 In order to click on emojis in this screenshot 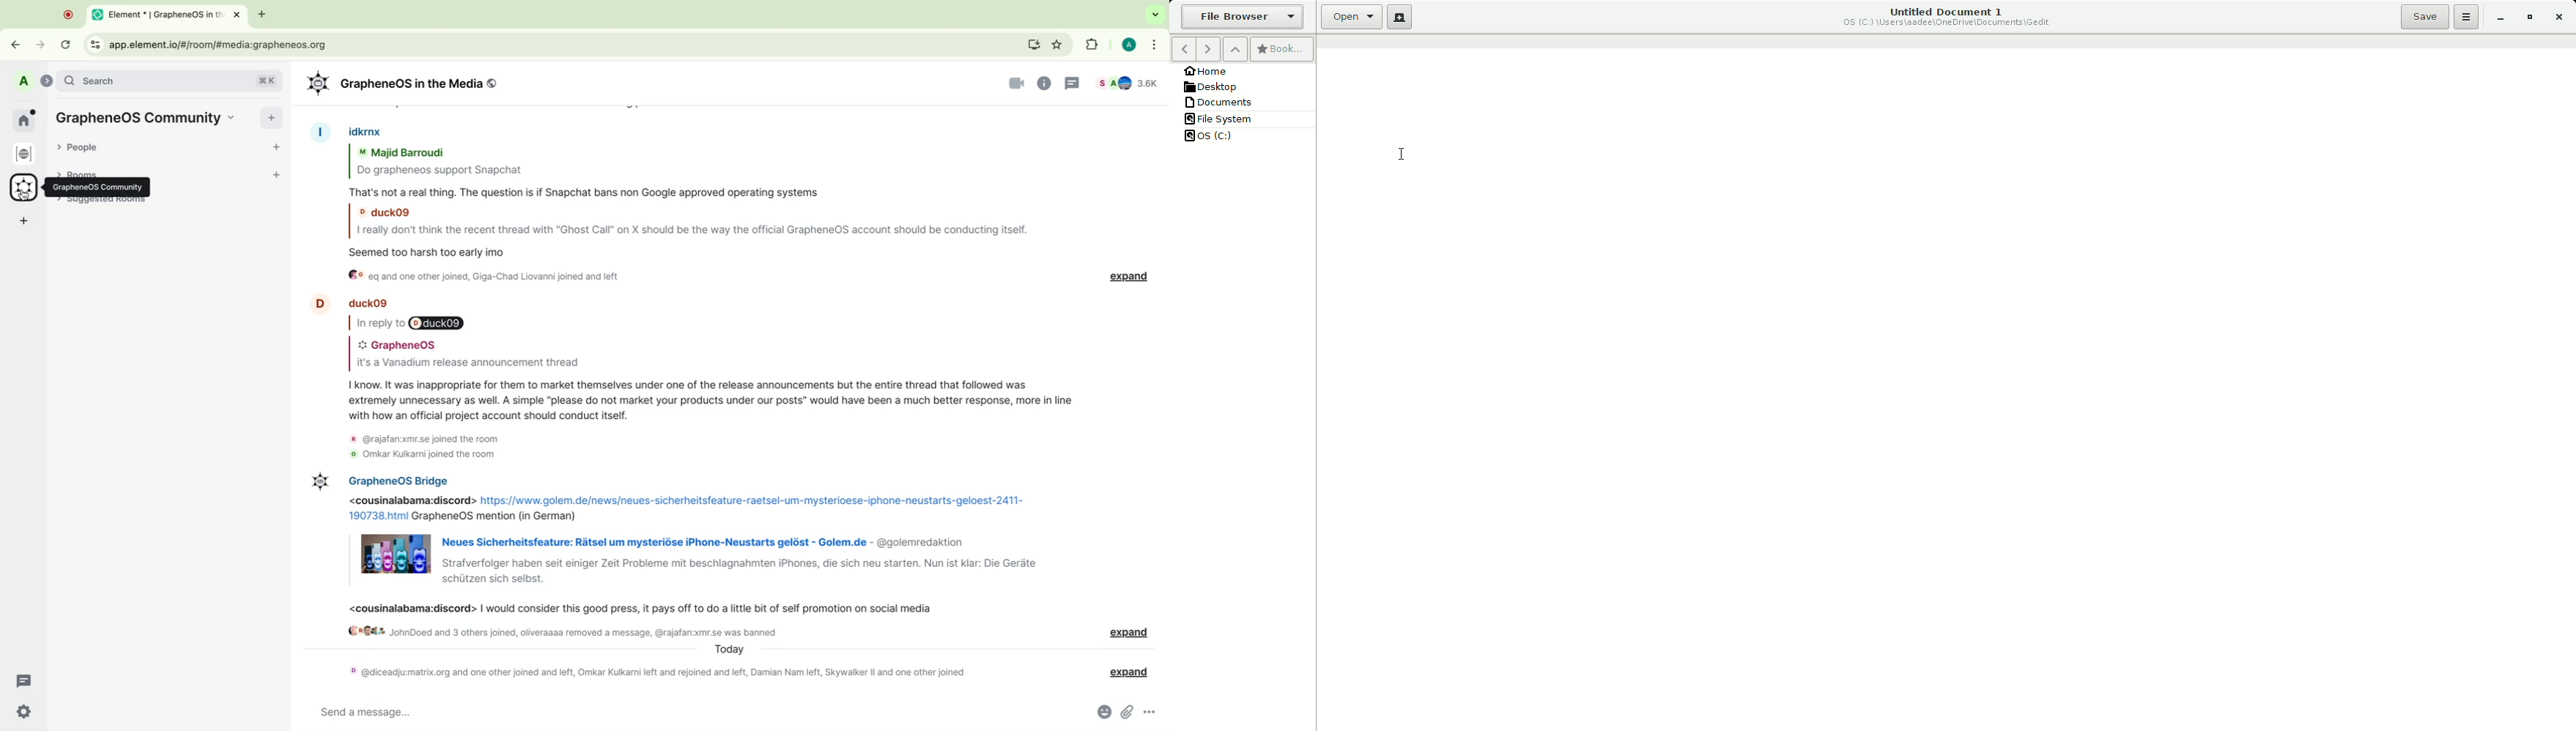, I will do `click(1100, 713)`.